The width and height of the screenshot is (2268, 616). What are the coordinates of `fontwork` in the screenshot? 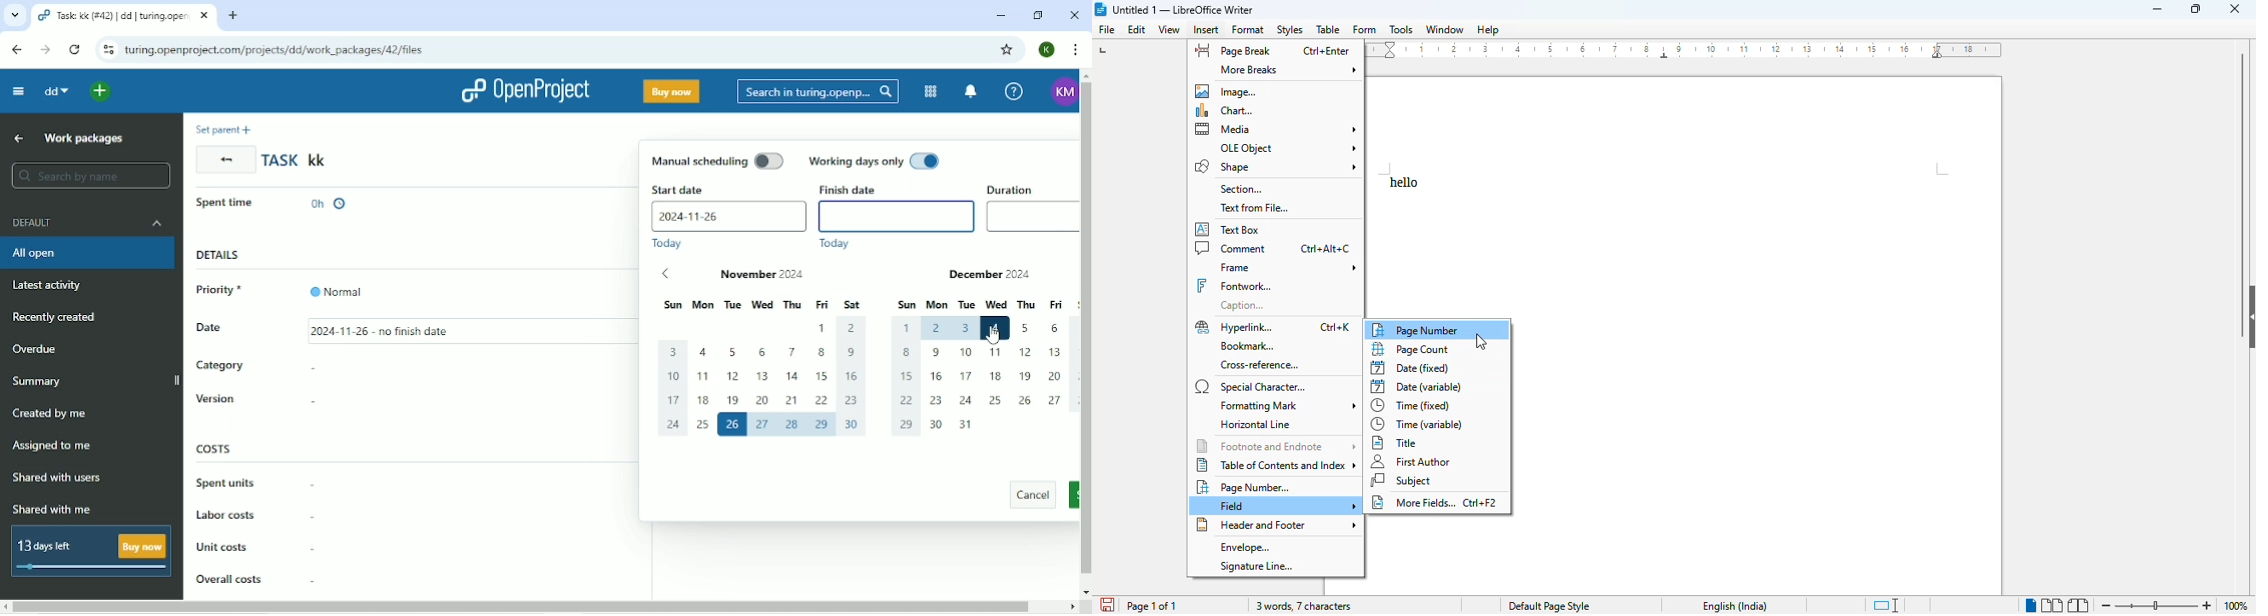 It's located at (1234, 286).